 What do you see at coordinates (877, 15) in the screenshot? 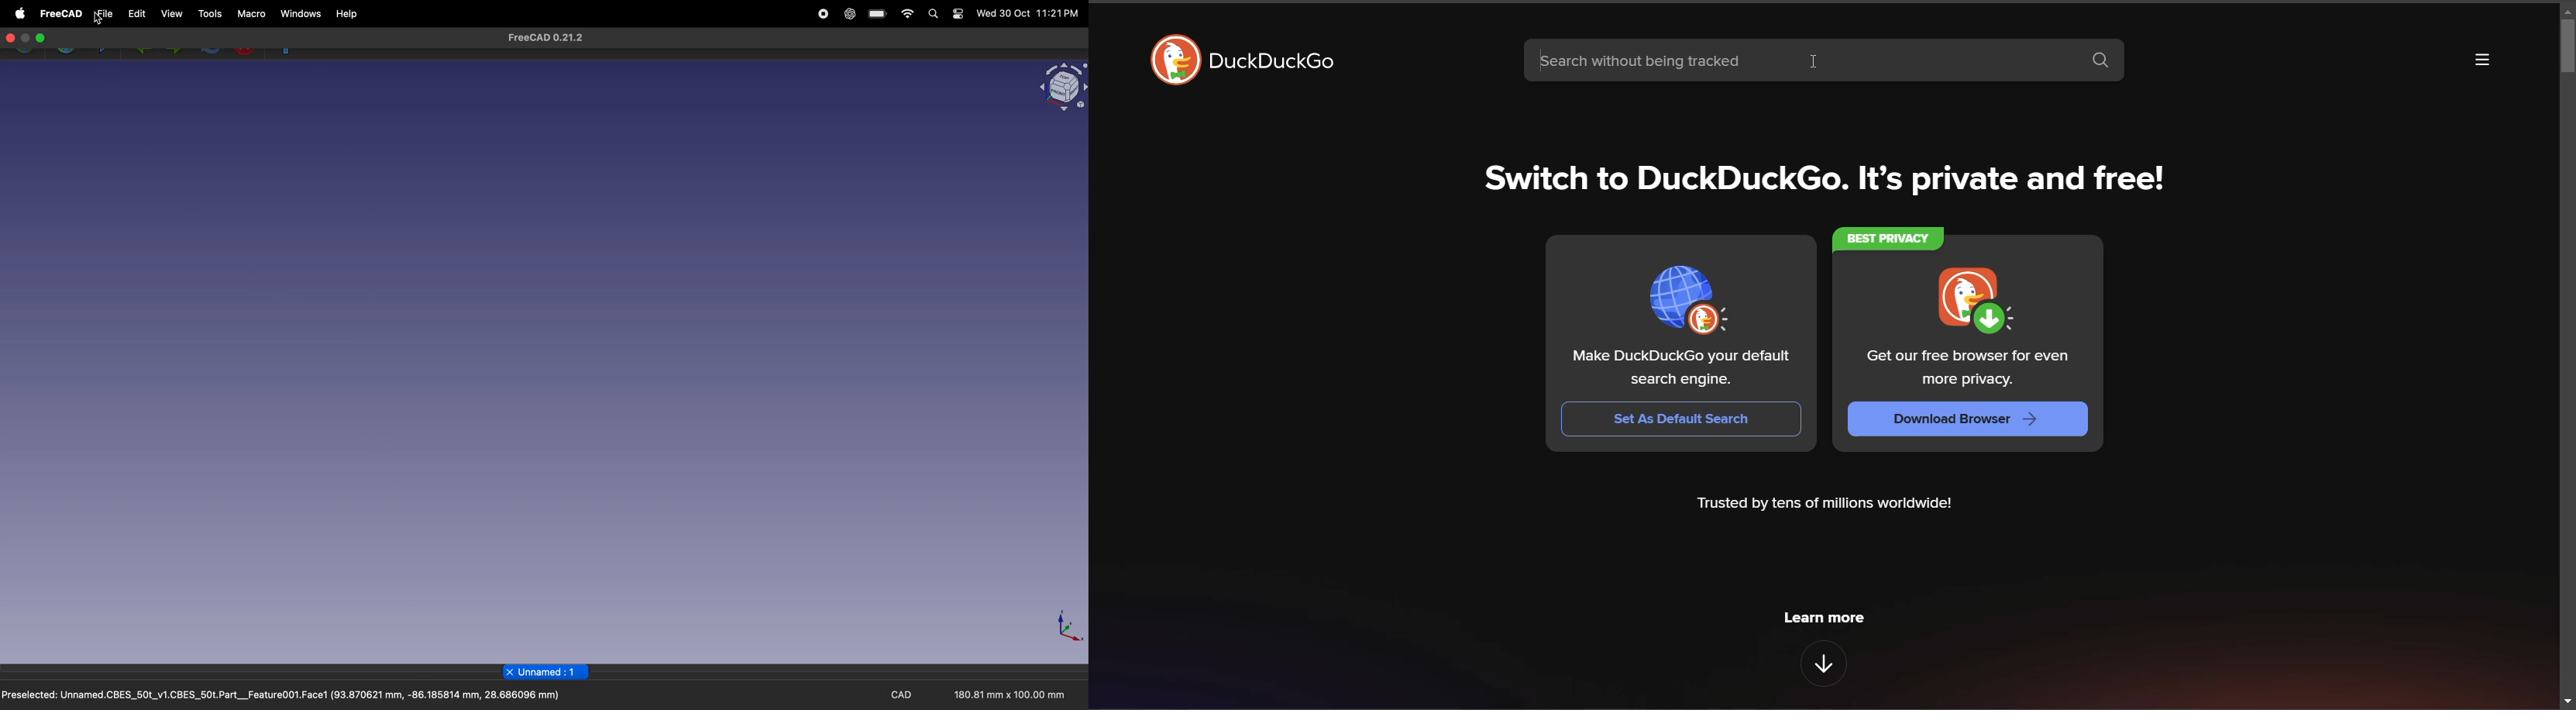
I see `battery` at bounding box center [877, 15].